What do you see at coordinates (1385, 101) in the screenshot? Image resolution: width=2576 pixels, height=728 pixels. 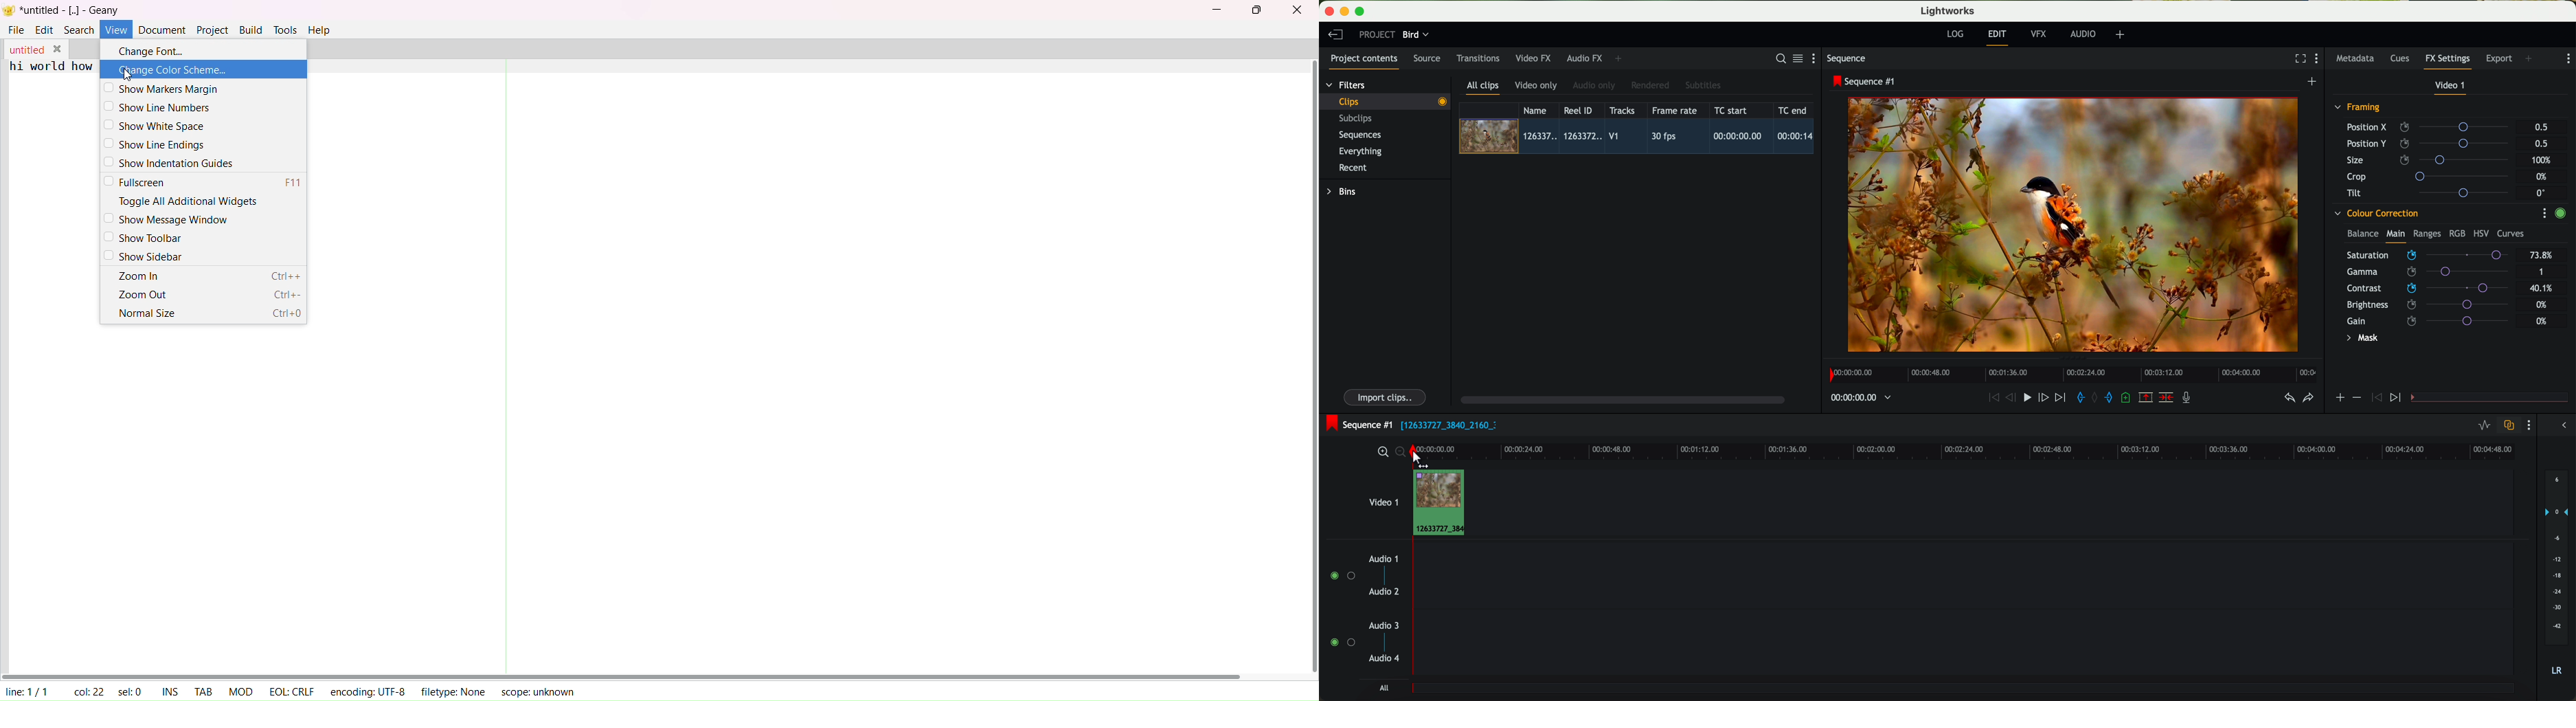 I see `clips` at bounding box center [1385, 101].